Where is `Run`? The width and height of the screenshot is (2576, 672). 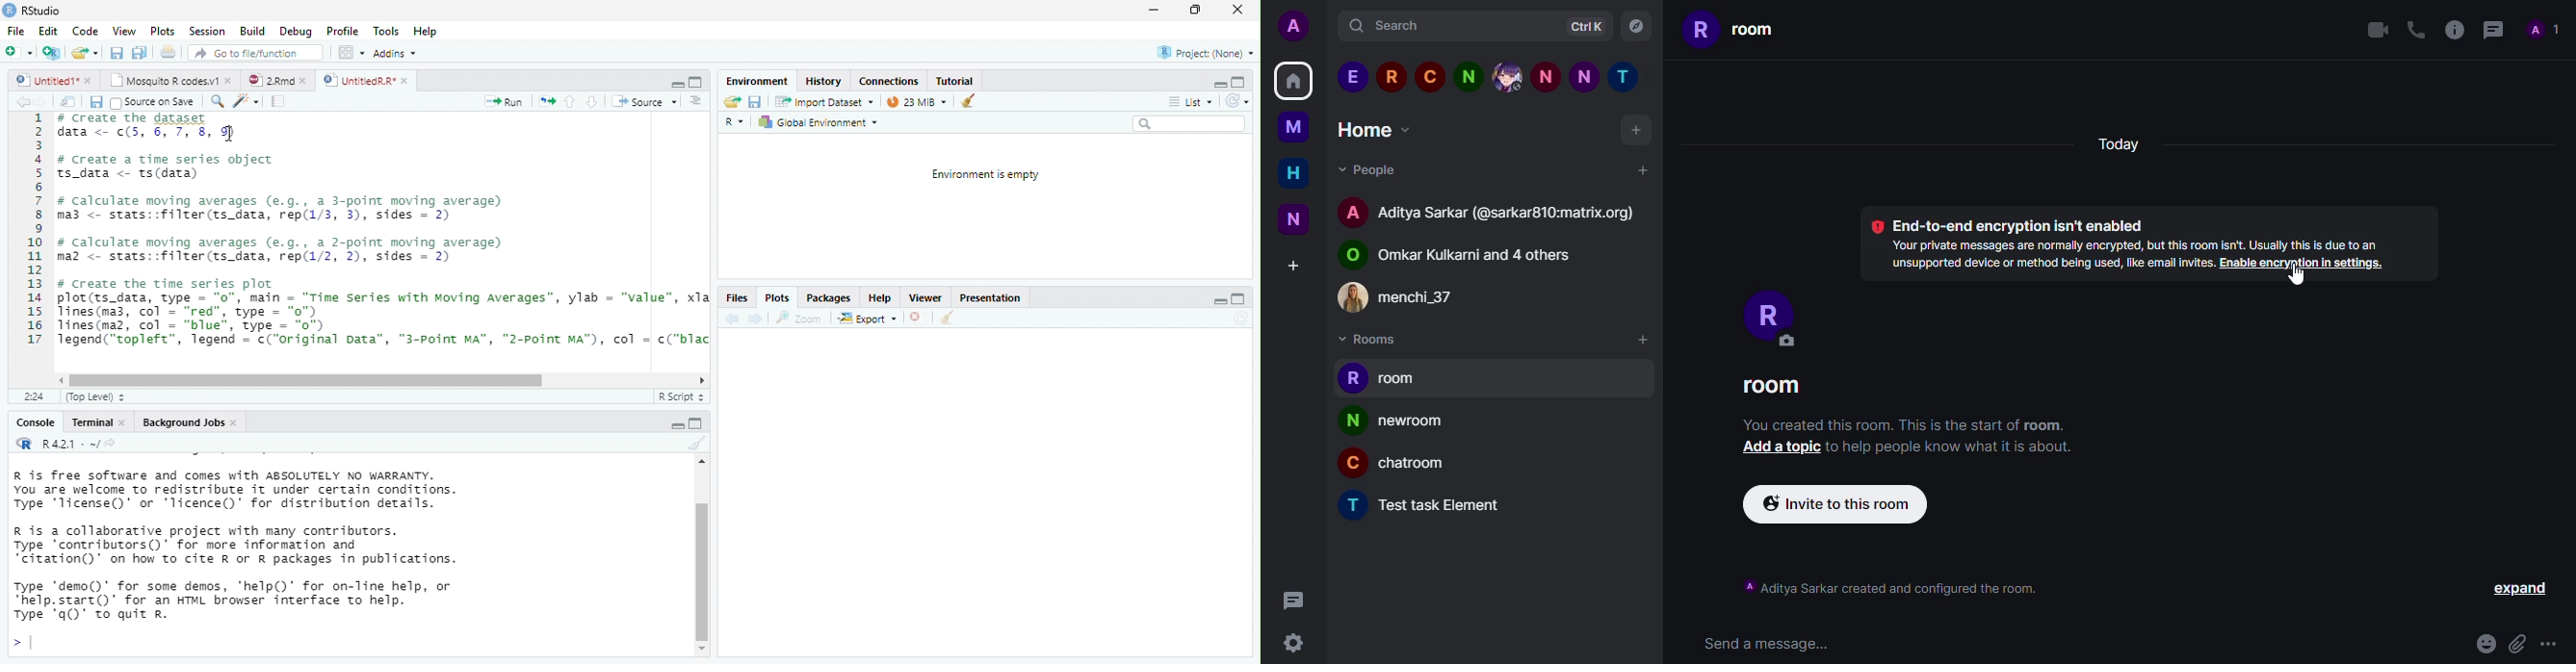
Run is located at coordinates (505, 102).